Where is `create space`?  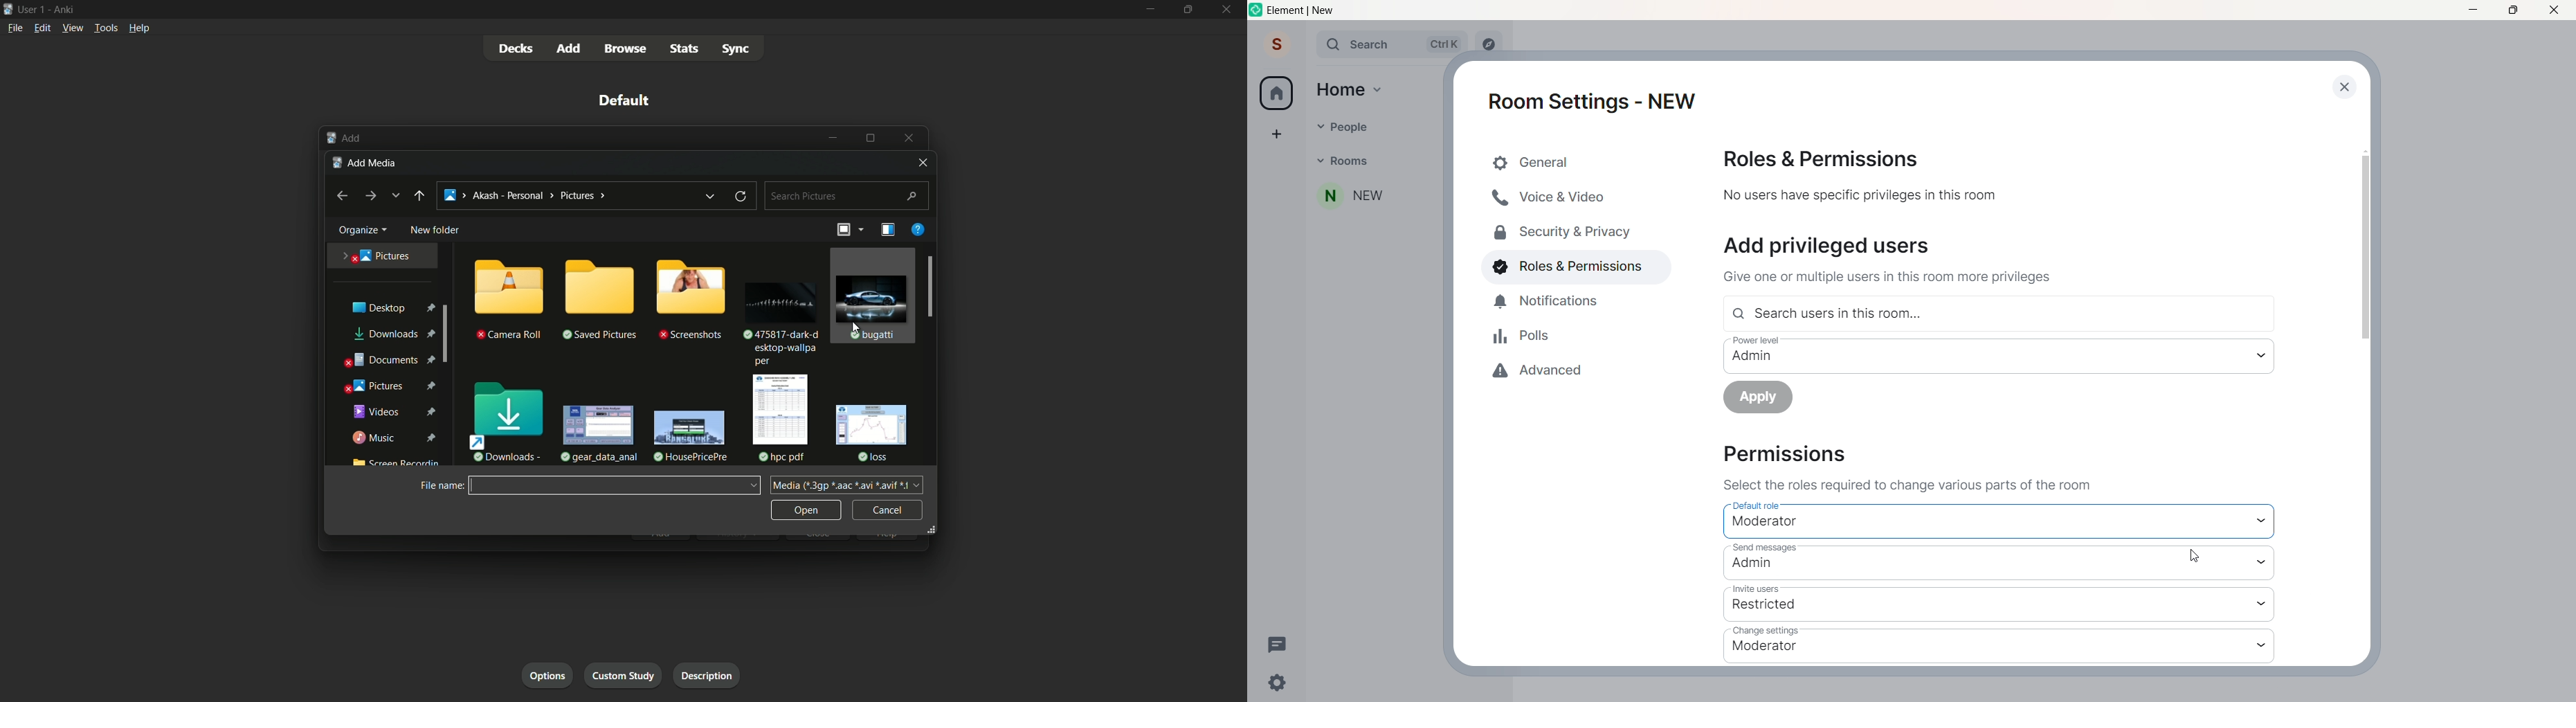 create space is located at coordinates (1276, 129).